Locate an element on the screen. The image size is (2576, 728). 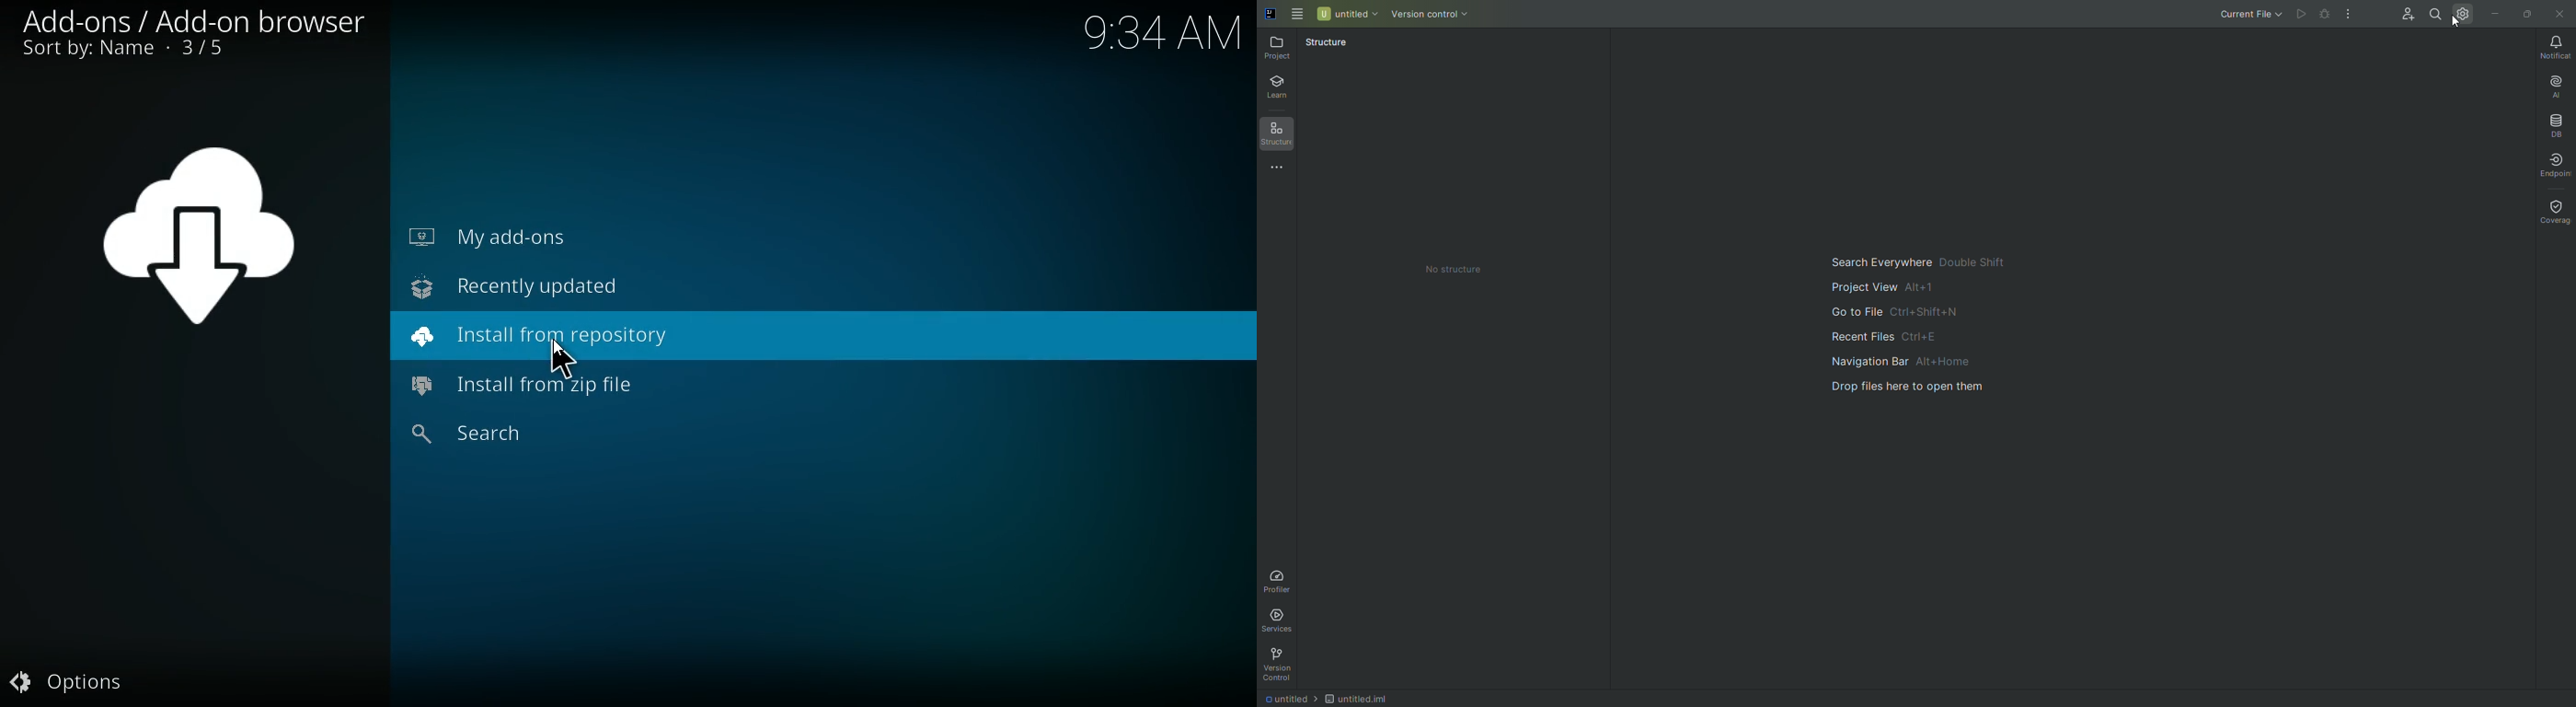
symbol is located at coordinates (206, 226).